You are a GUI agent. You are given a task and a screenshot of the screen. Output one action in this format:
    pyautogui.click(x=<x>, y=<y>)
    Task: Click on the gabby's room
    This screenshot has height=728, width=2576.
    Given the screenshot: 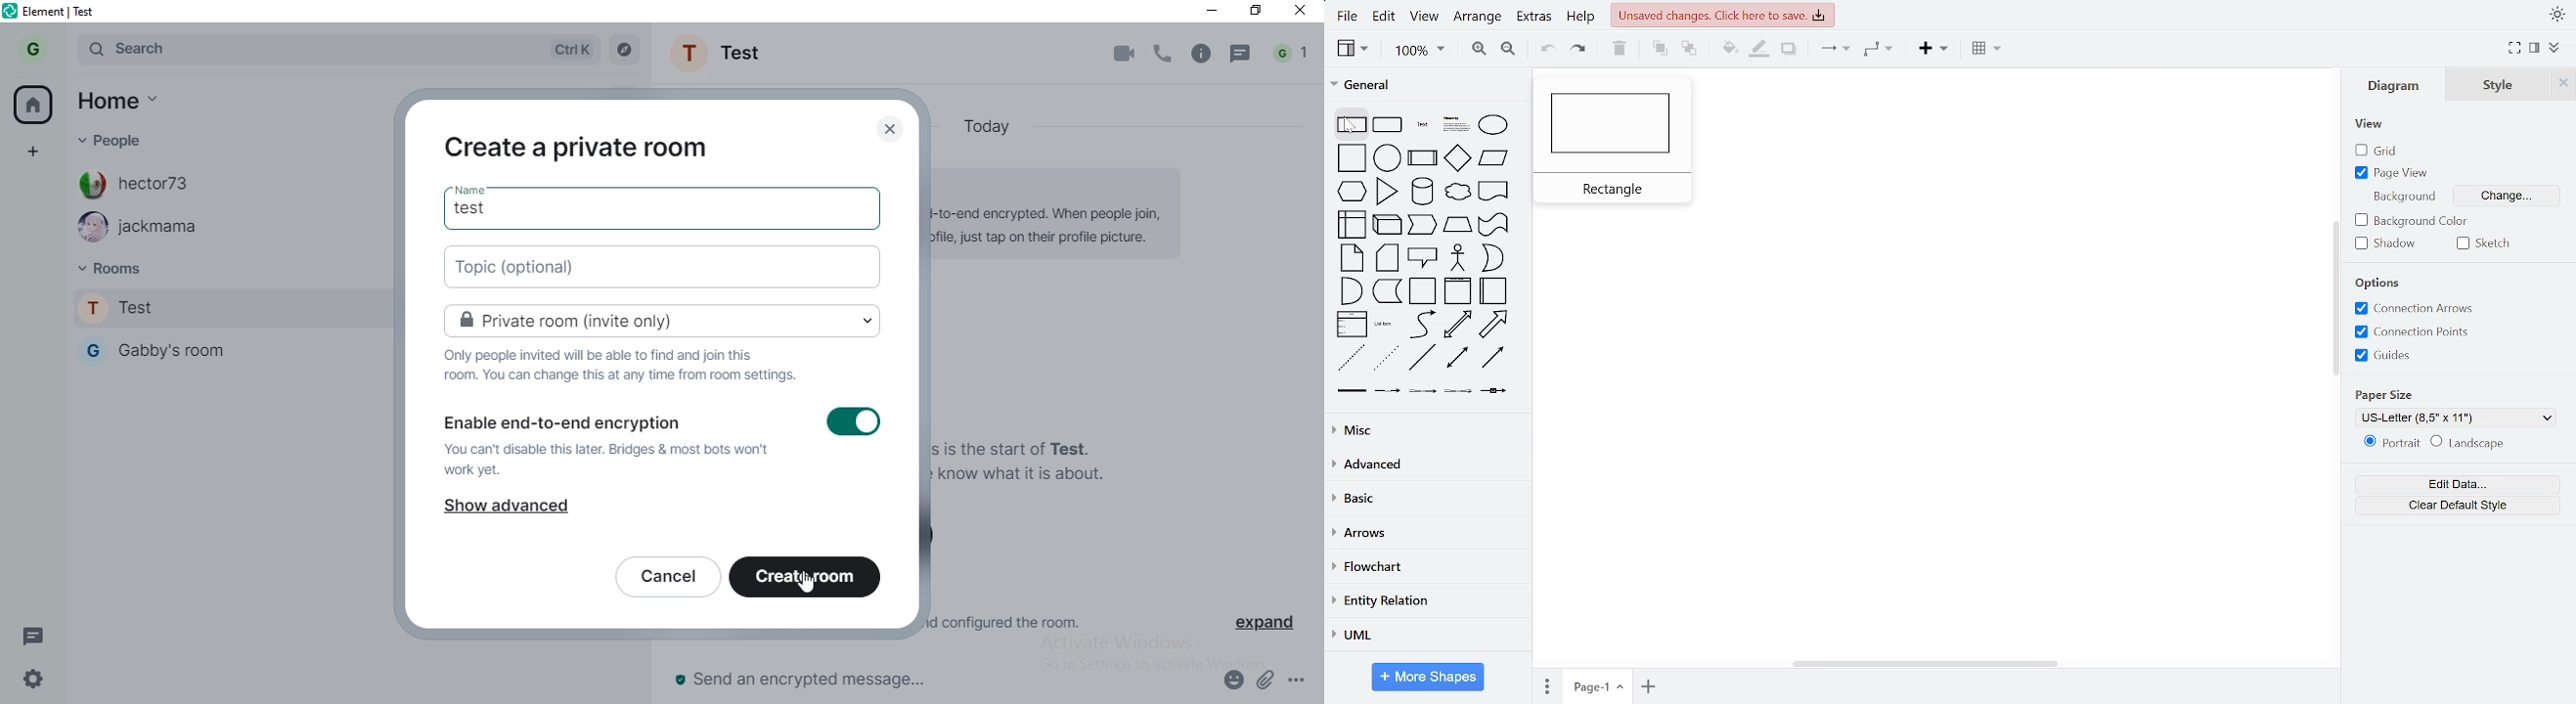 What is the action you would take?
    pyautogui.click(x=231, y=349)
    